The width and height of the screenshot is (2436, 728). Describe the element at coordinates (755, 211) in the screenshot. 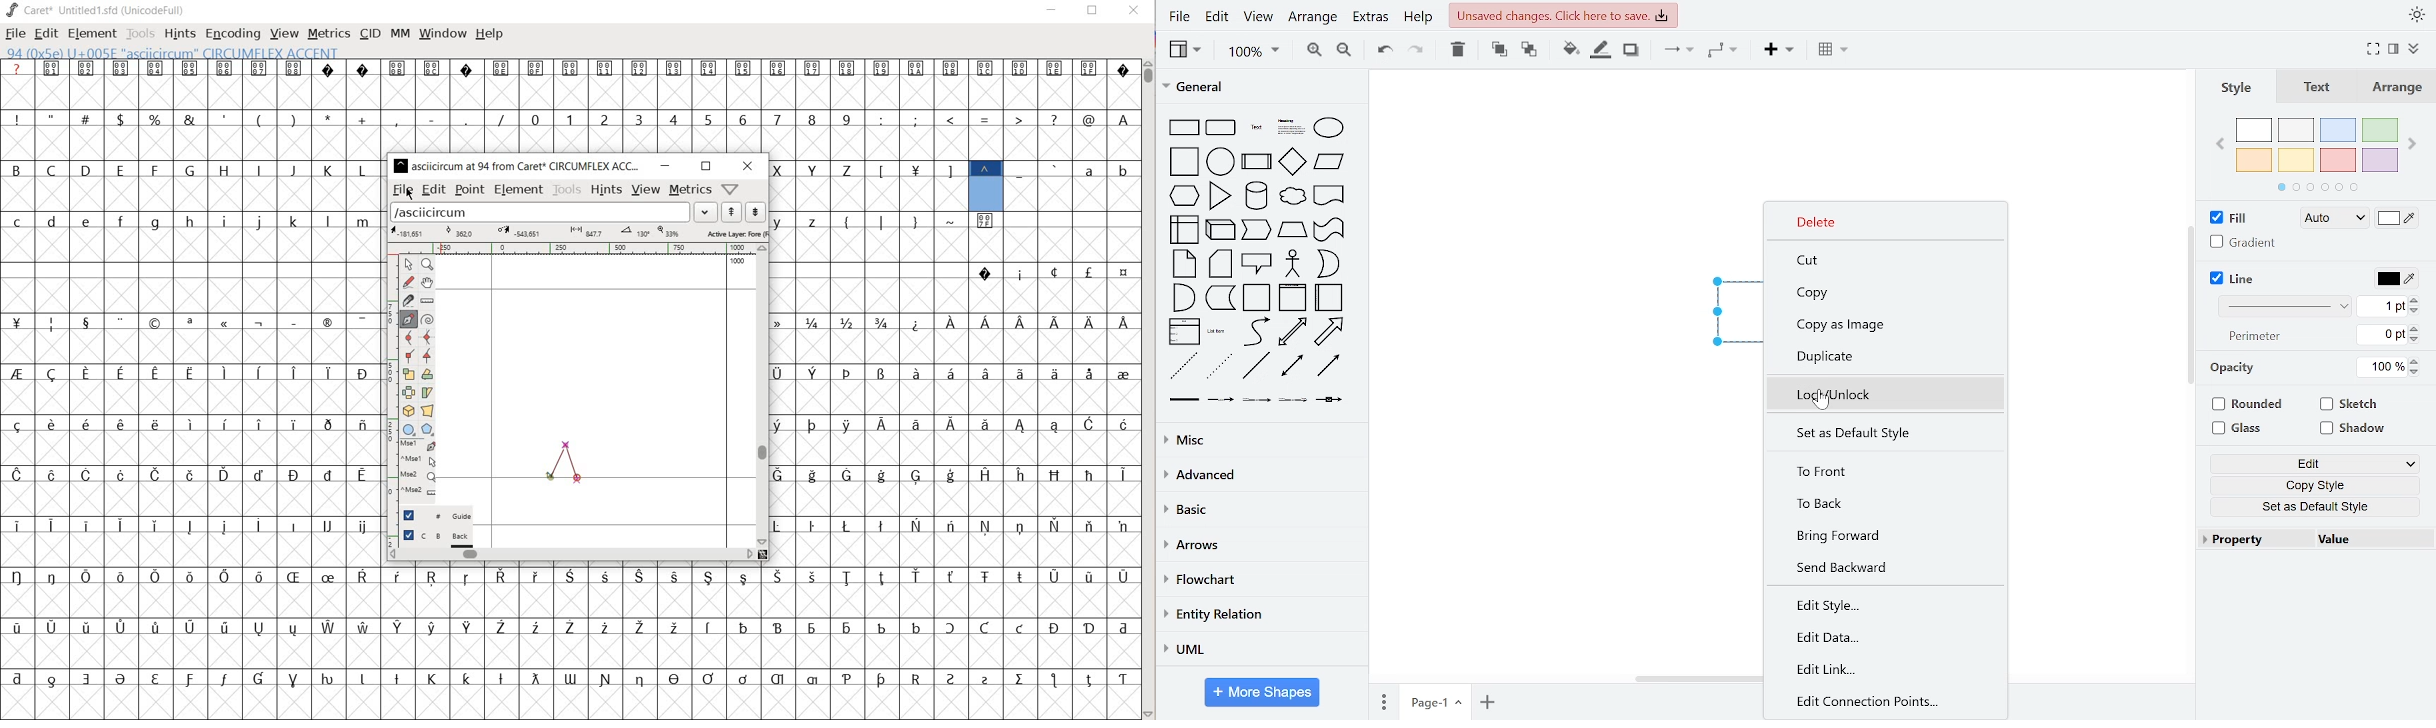

I see `show the previous word on the list` at that location.